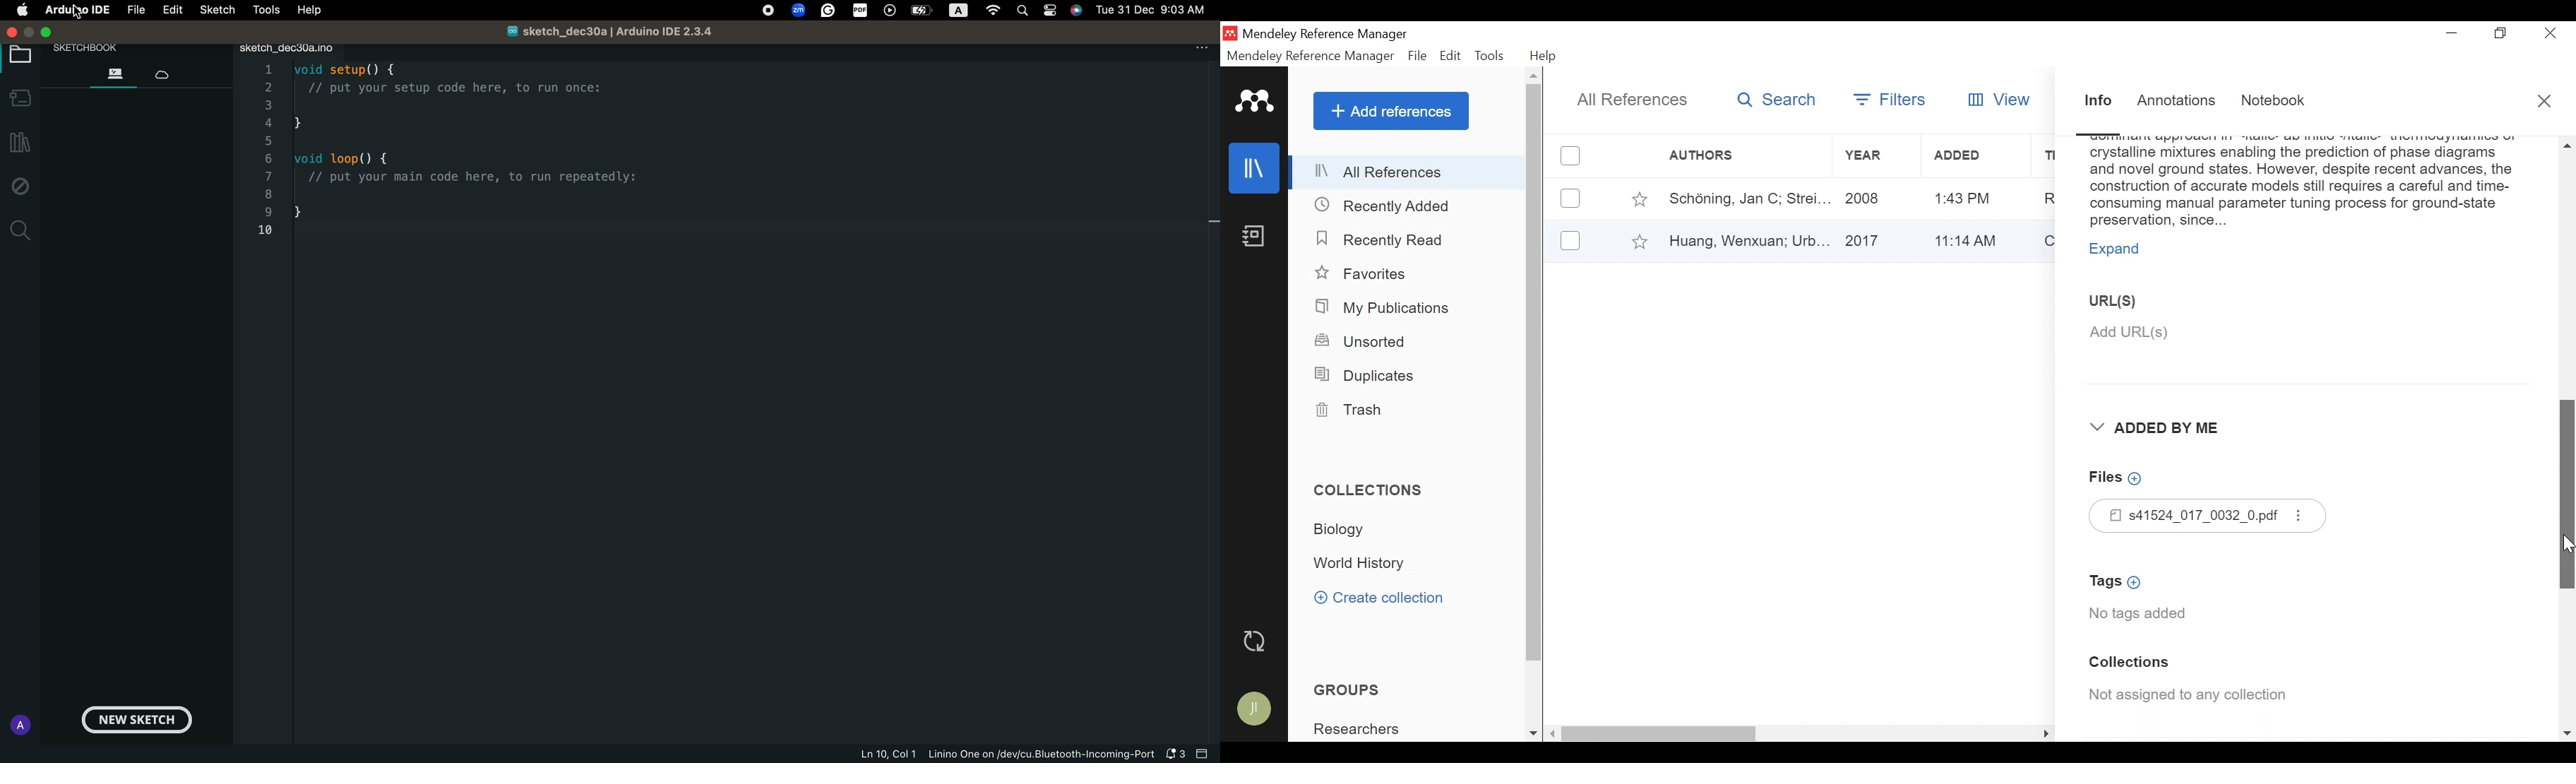 This screenshot has height=784, width=2576. What do you see at coordinates (1388, 241) in the screenshot?
I see `Recently Read` at bounding box center [1388, 241].